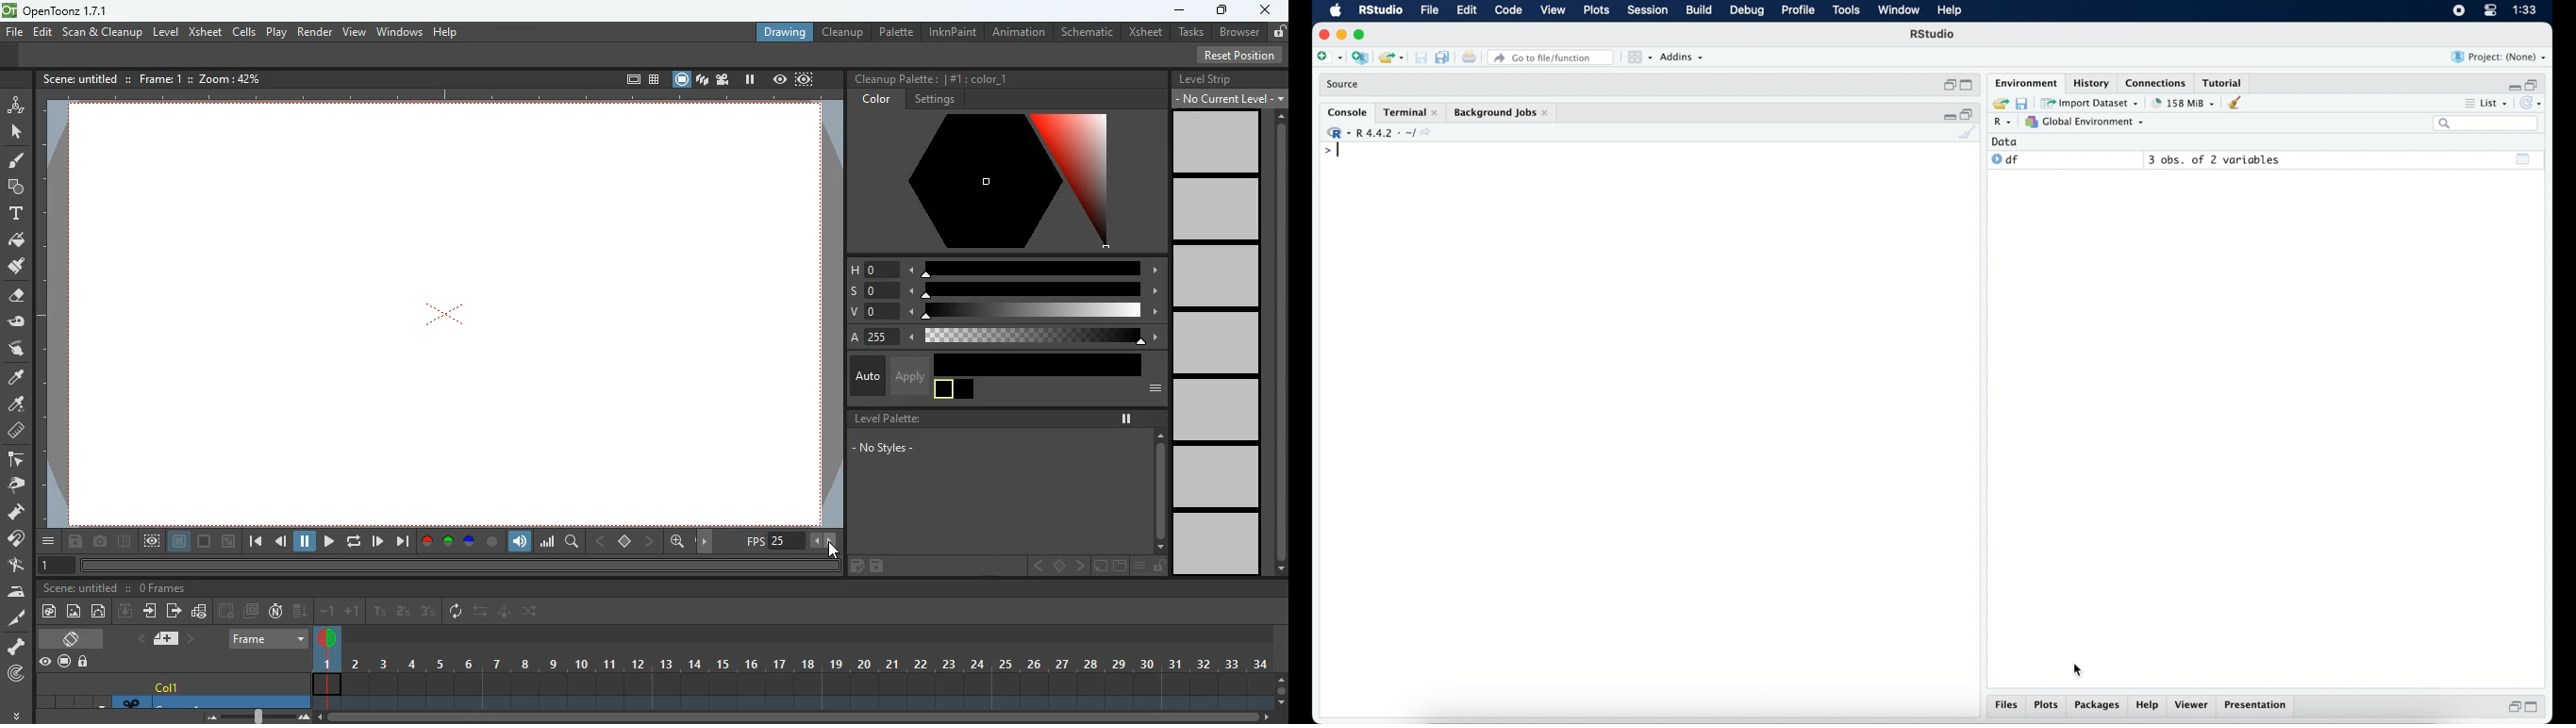 This screenshot has height=728, width=2576. I want to click on lock, so click(87, 662).